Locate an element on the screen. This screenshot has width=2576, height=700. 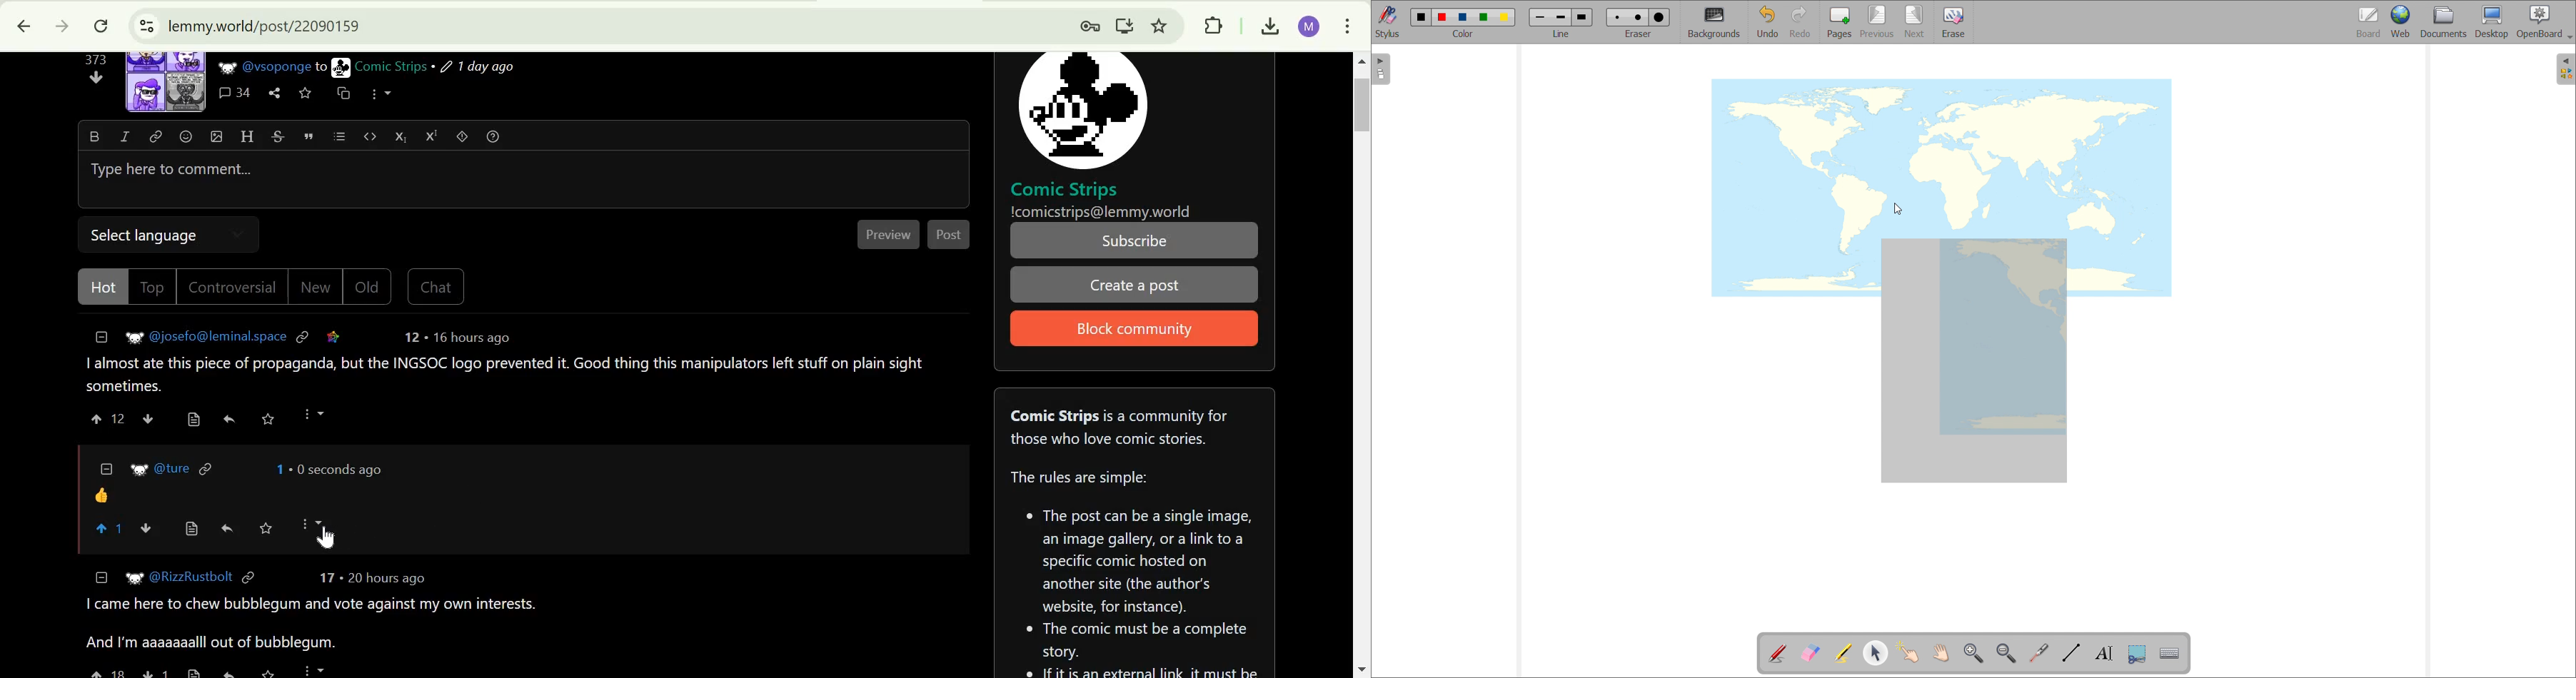
Top is located at coordinates (154, 287).